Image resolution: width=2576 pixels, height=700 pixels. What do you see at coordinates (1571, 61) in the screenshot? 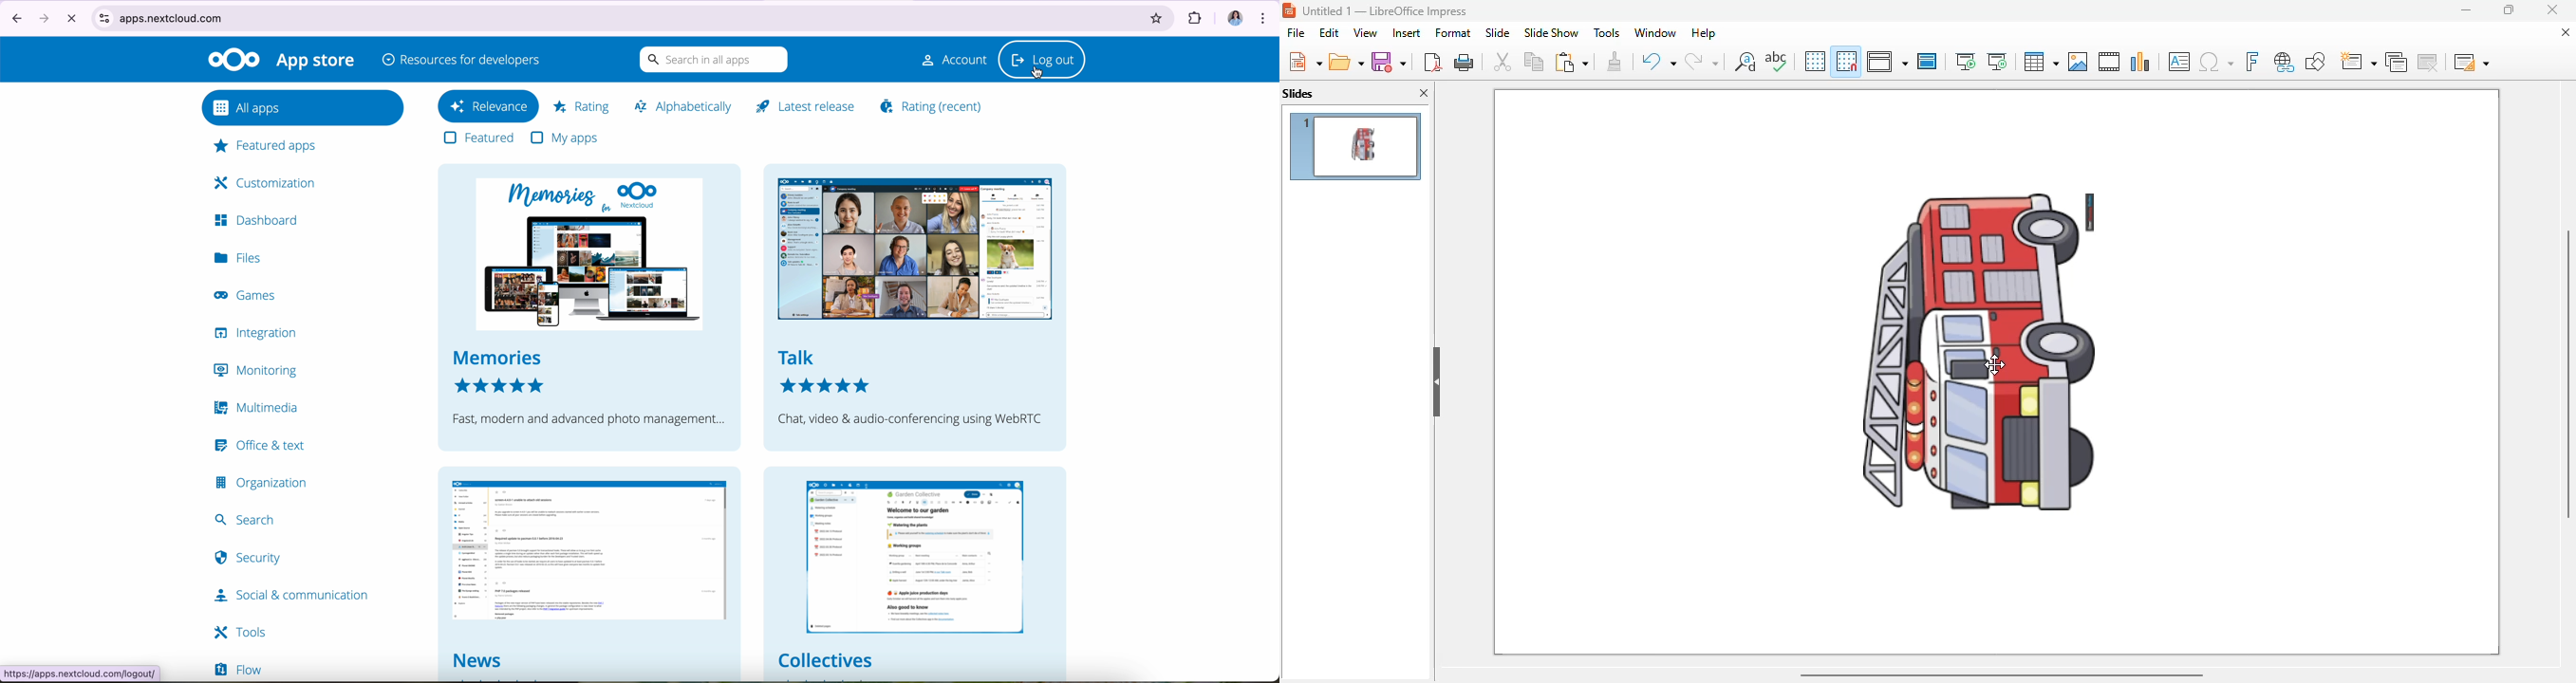
I see `paste` at bounding box center [1571, 61].